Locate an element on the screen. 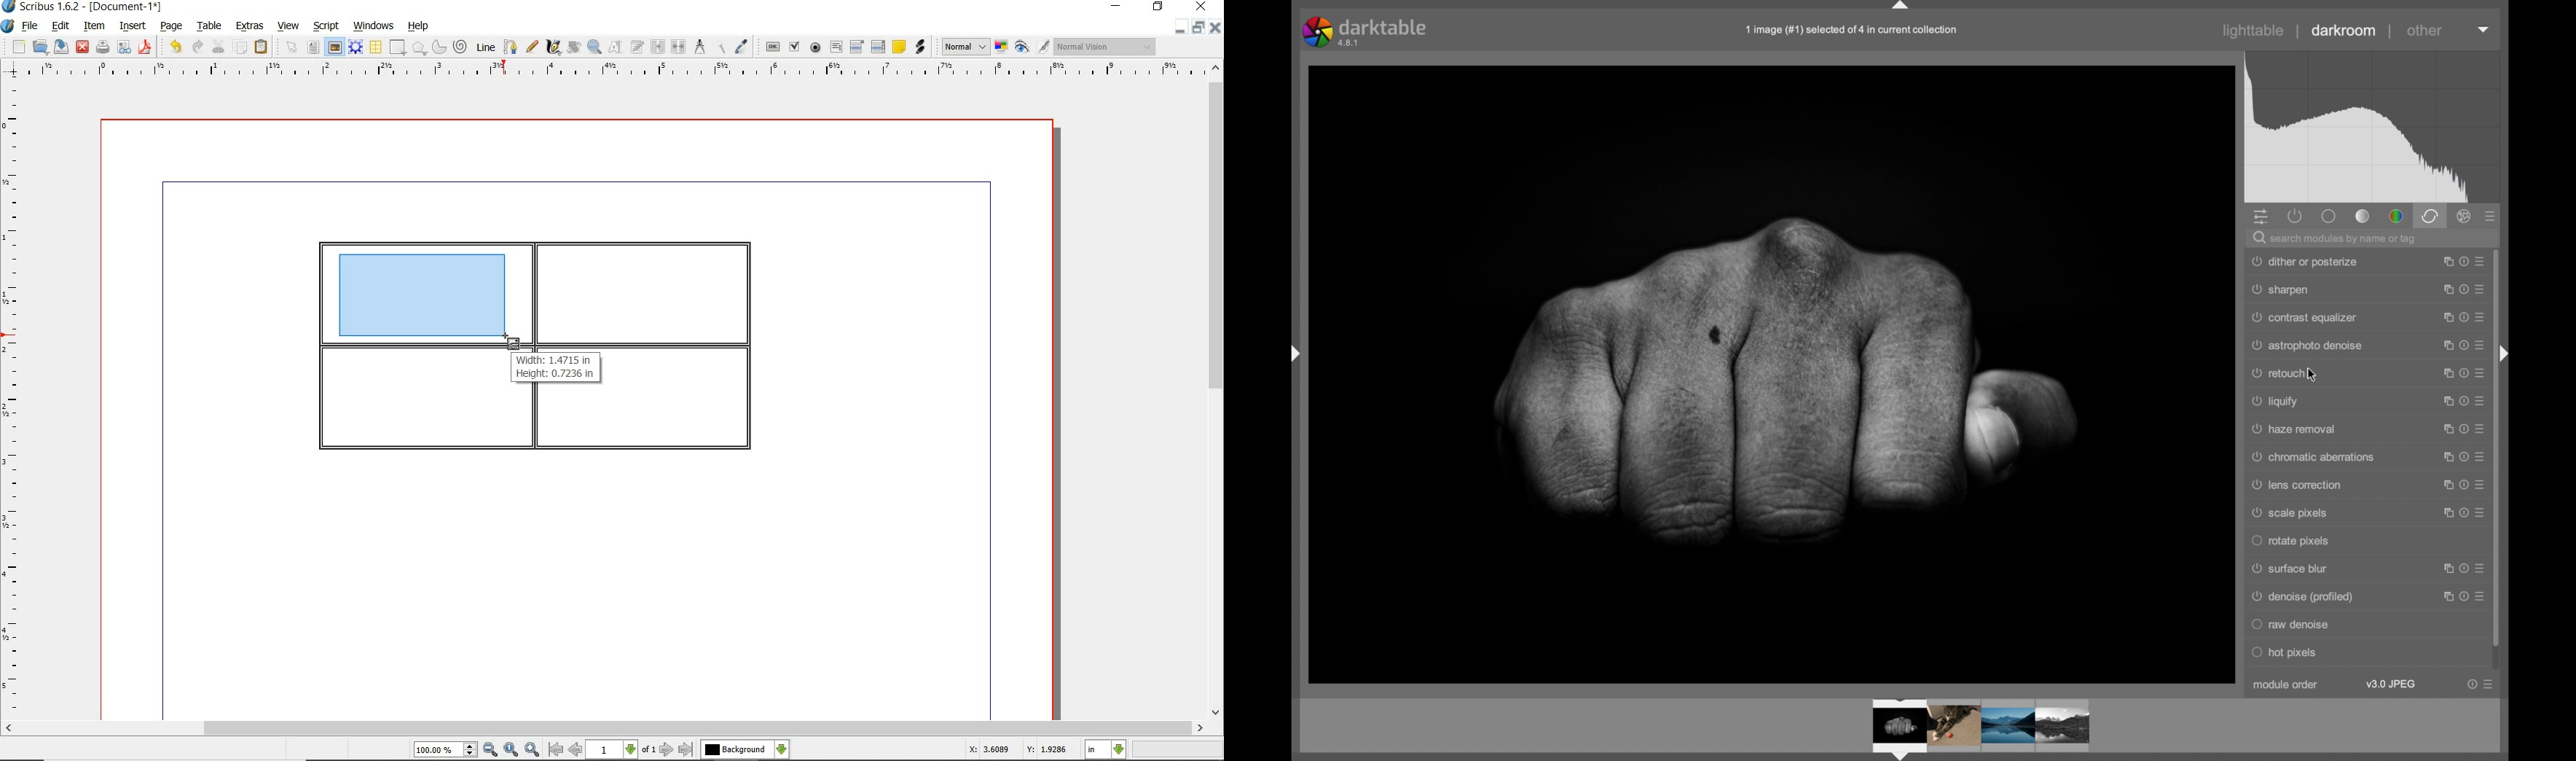 The height and width of the screenshot is (784, 2576). module order is located at coordinates (2284, 684).